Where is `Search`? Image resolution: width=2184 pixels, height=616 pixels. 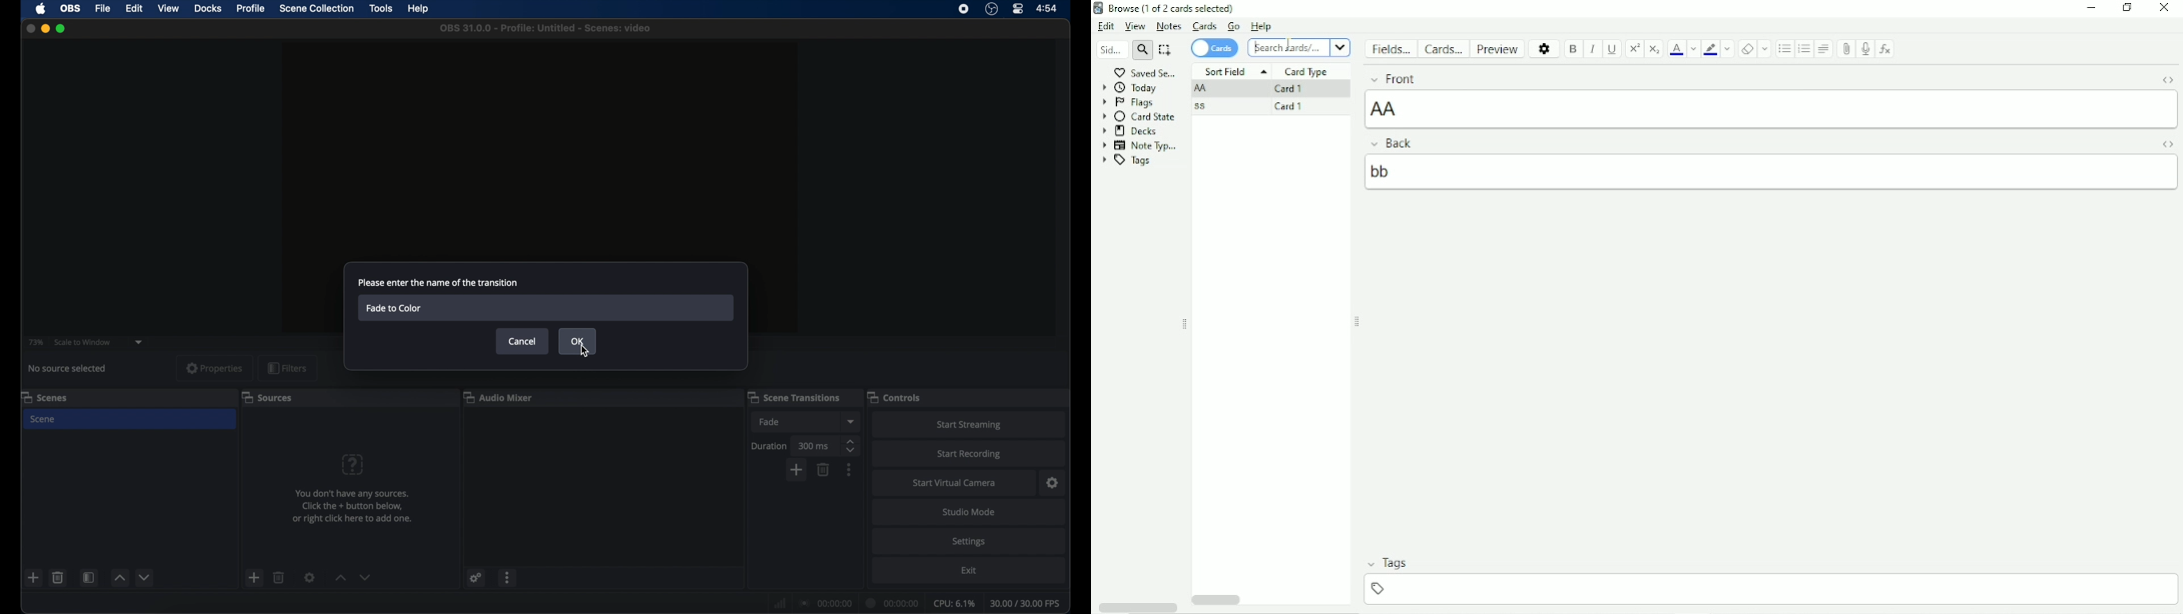 Search is located at coordinates (1288, 48).